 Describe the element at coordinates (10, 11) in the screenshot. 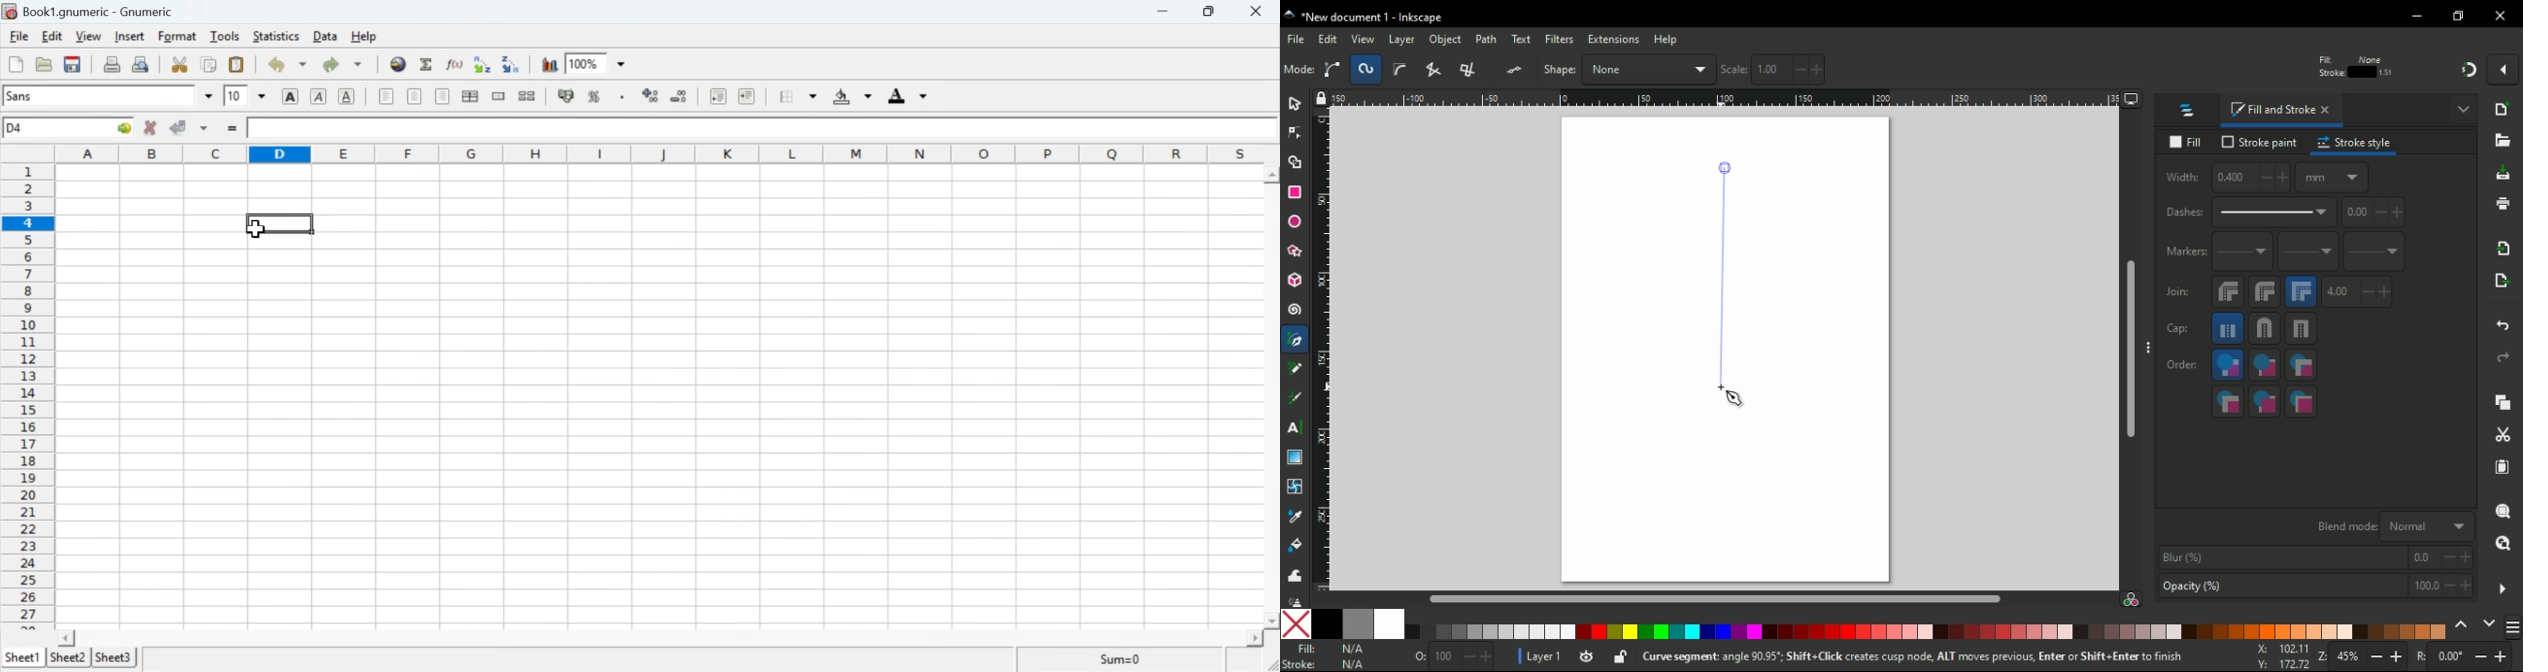

I see `icon` at that location.